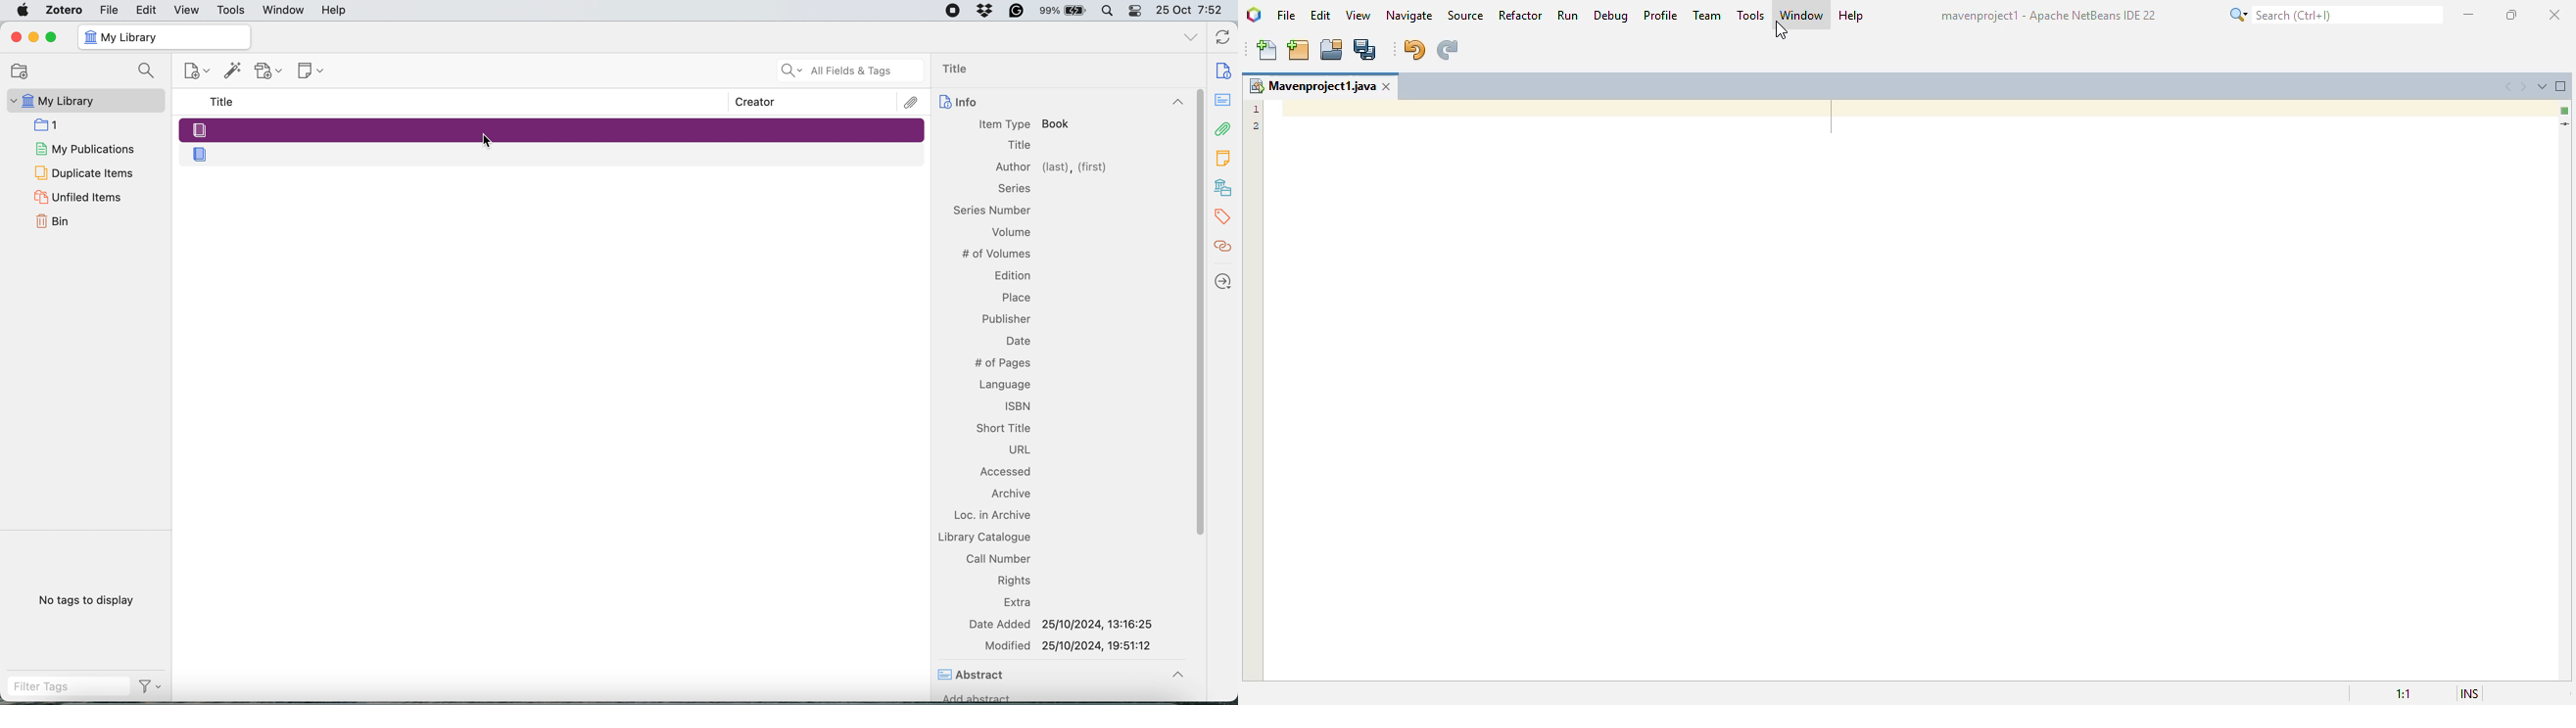 The image size is (2576, 728). I want to click on Scroll Bar, so click(1198, 371).